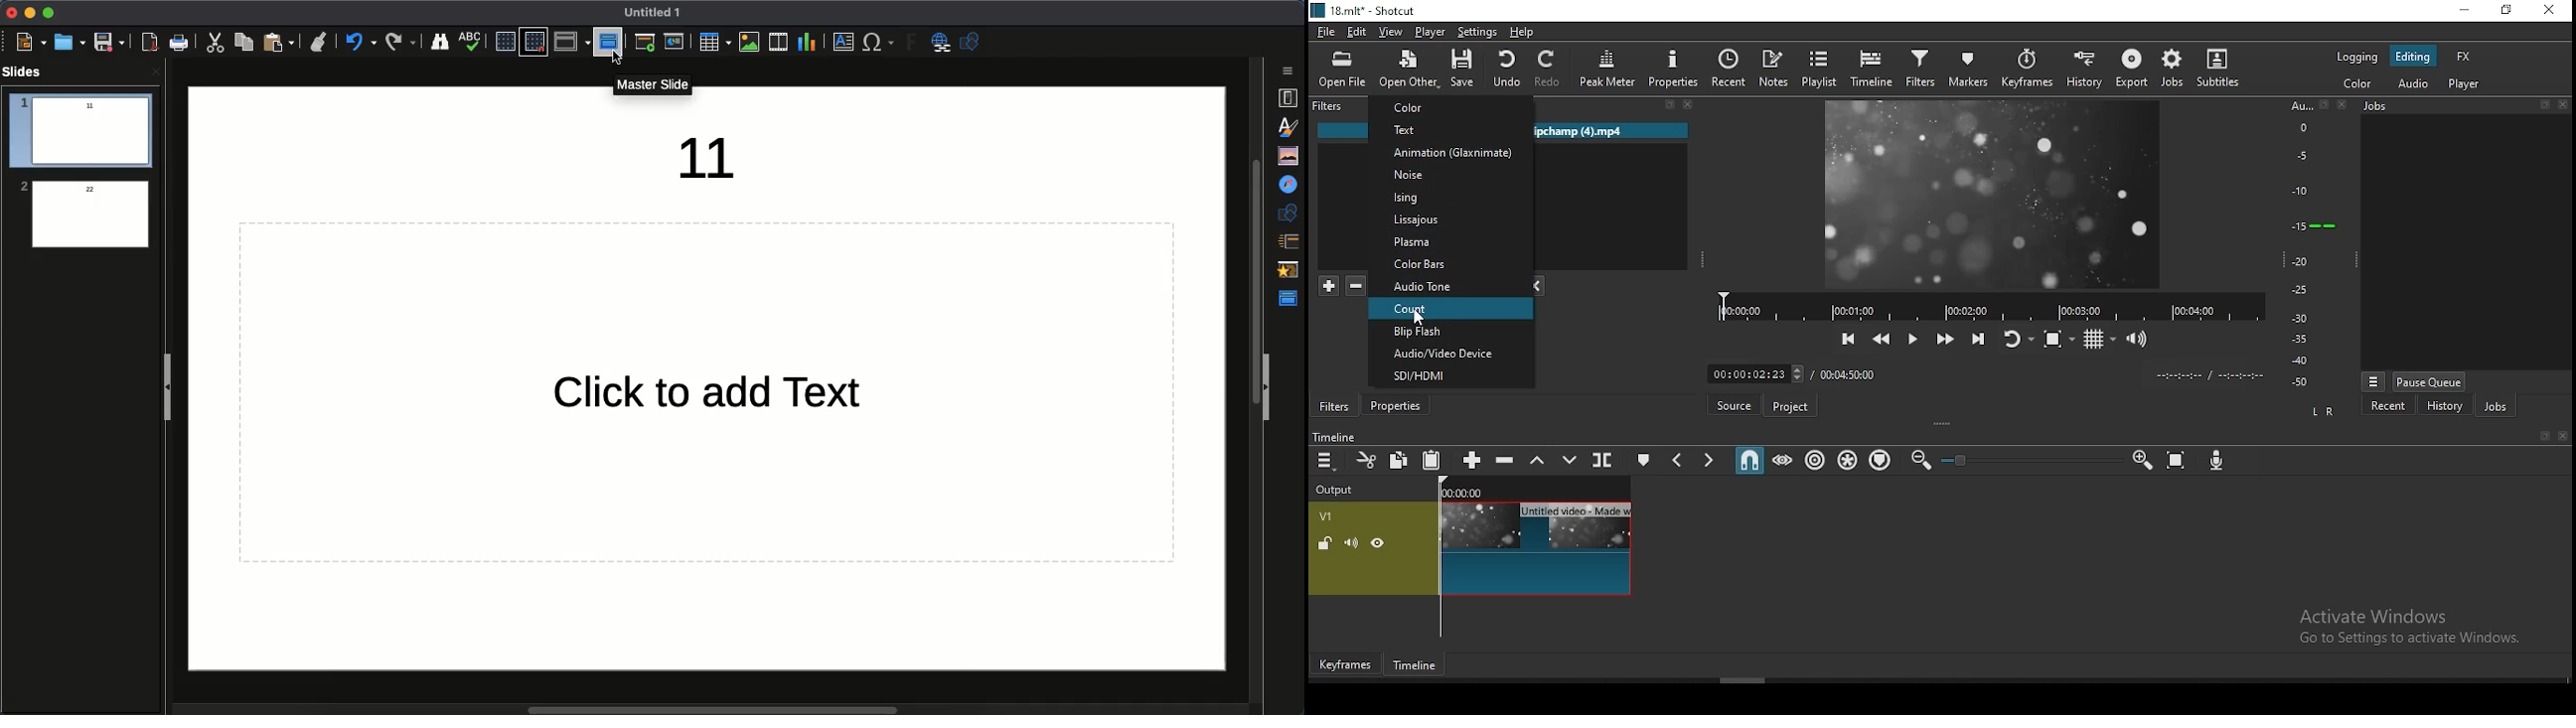  Describe the element at coordinates (1789, 403) in the screenshot. I see `Project` at that location.